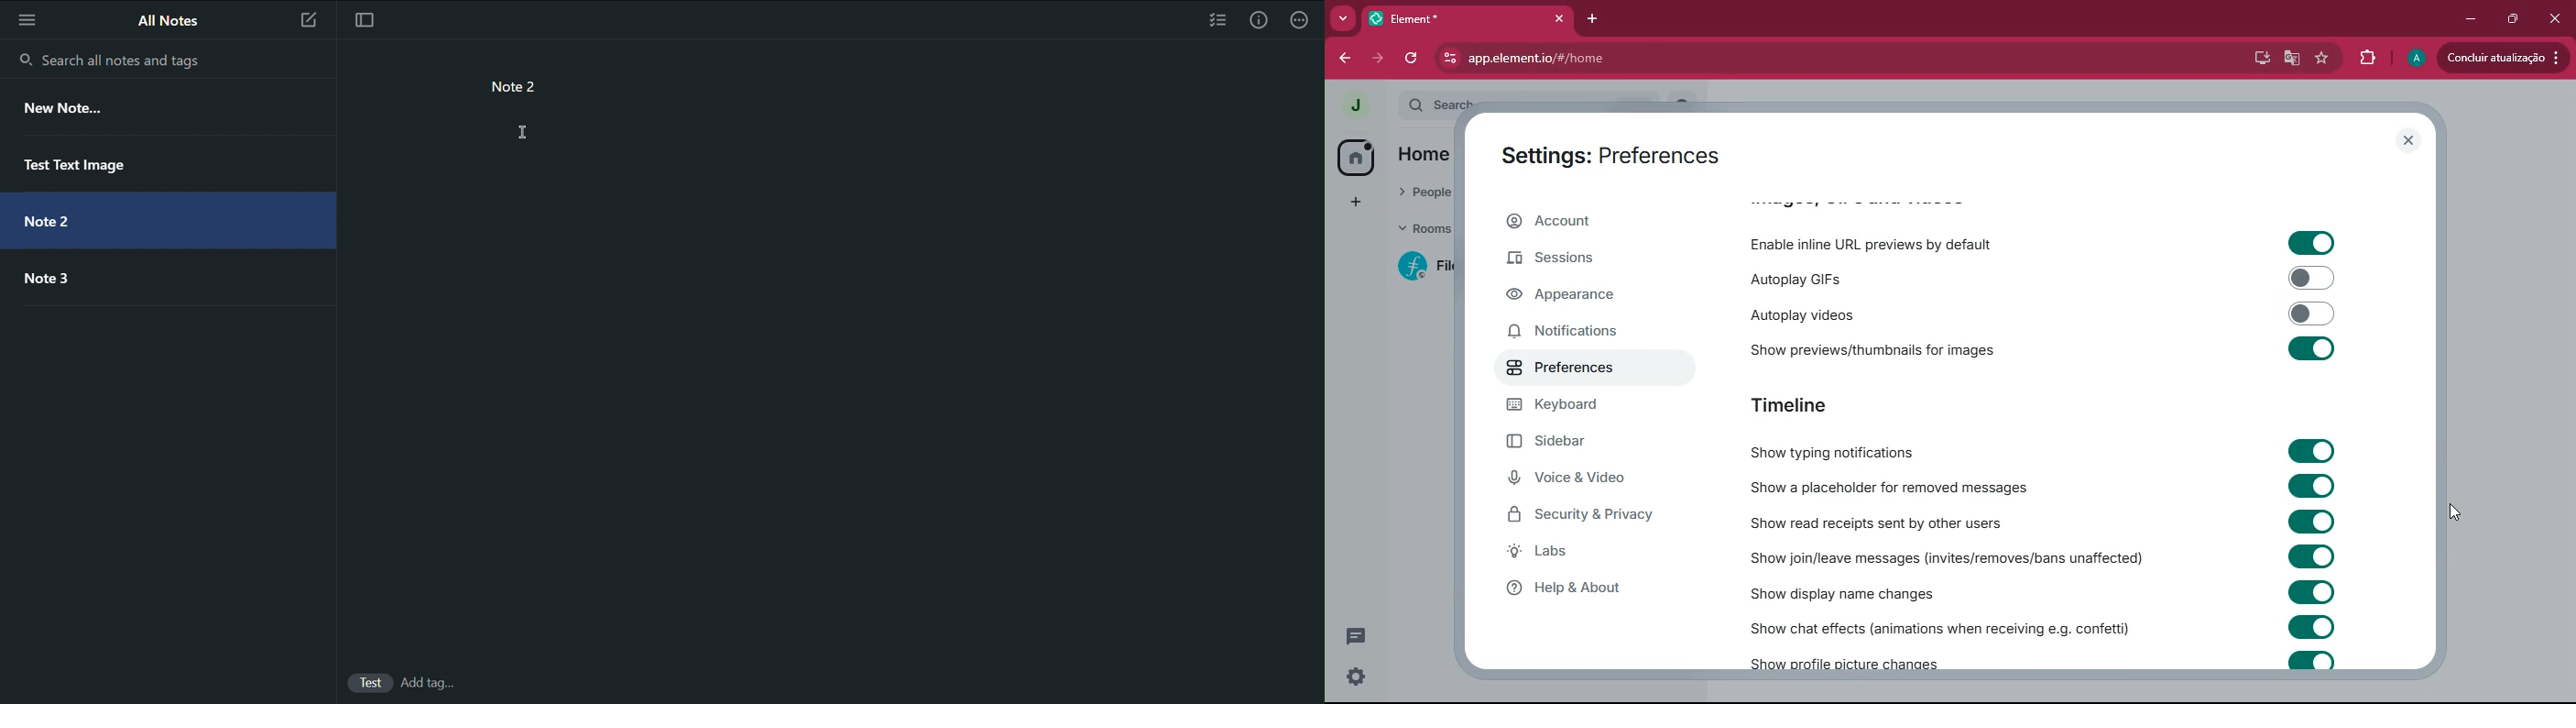 This screenshot has width=2576, height=728. Describe the element at coordinates (1581, 516) in the screenshot. I see `security & privacy` at that location.